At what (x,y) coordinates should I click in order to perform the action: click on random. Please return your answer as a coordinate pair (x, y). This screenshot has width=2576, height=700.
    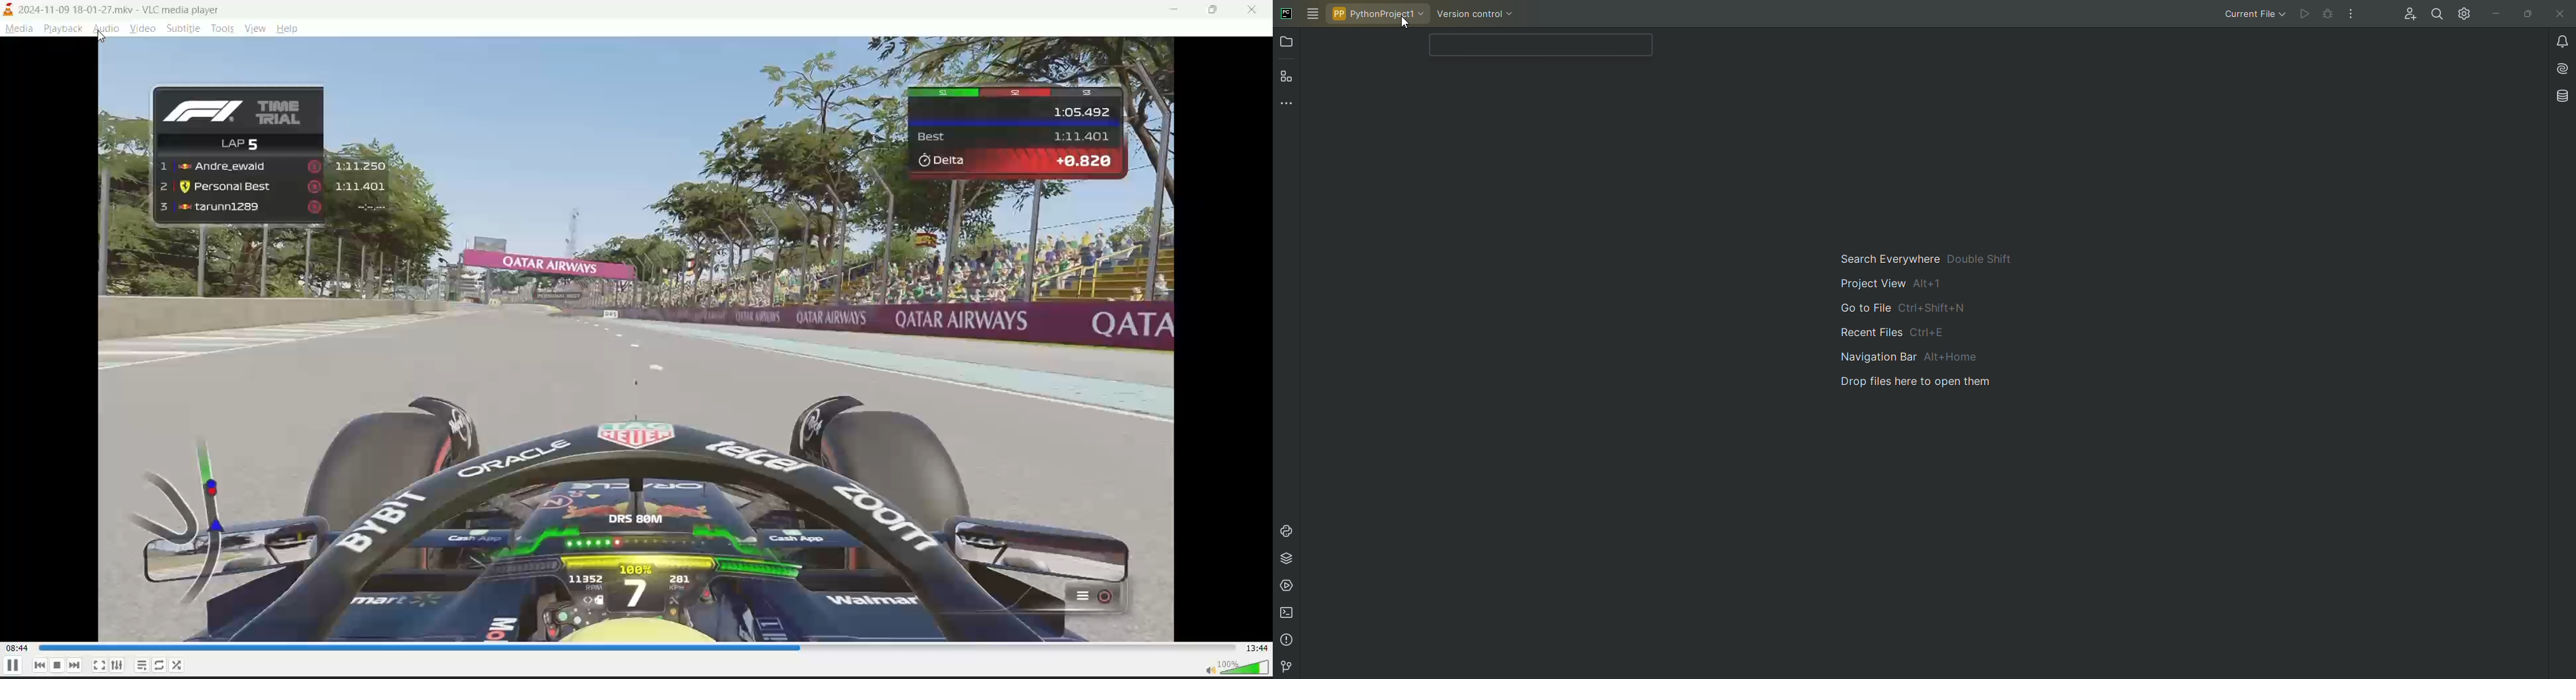
    Looking at the image, I should click on (178, 666).